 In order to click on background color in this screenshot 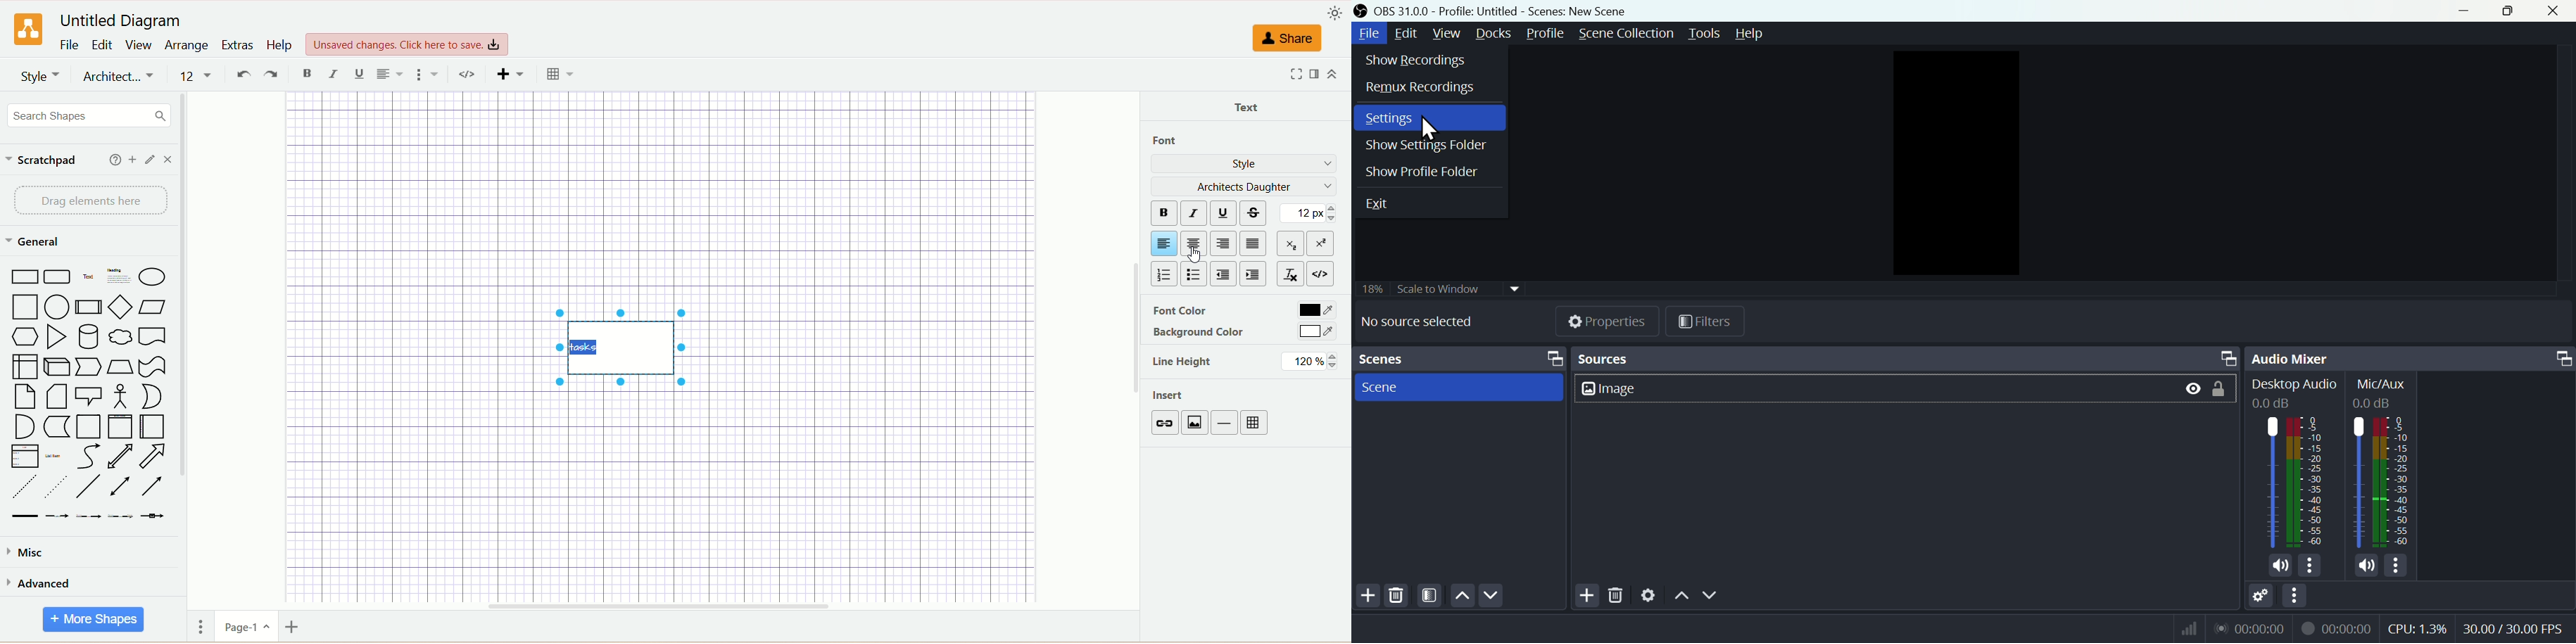, I will do `click(1200, 333)`.